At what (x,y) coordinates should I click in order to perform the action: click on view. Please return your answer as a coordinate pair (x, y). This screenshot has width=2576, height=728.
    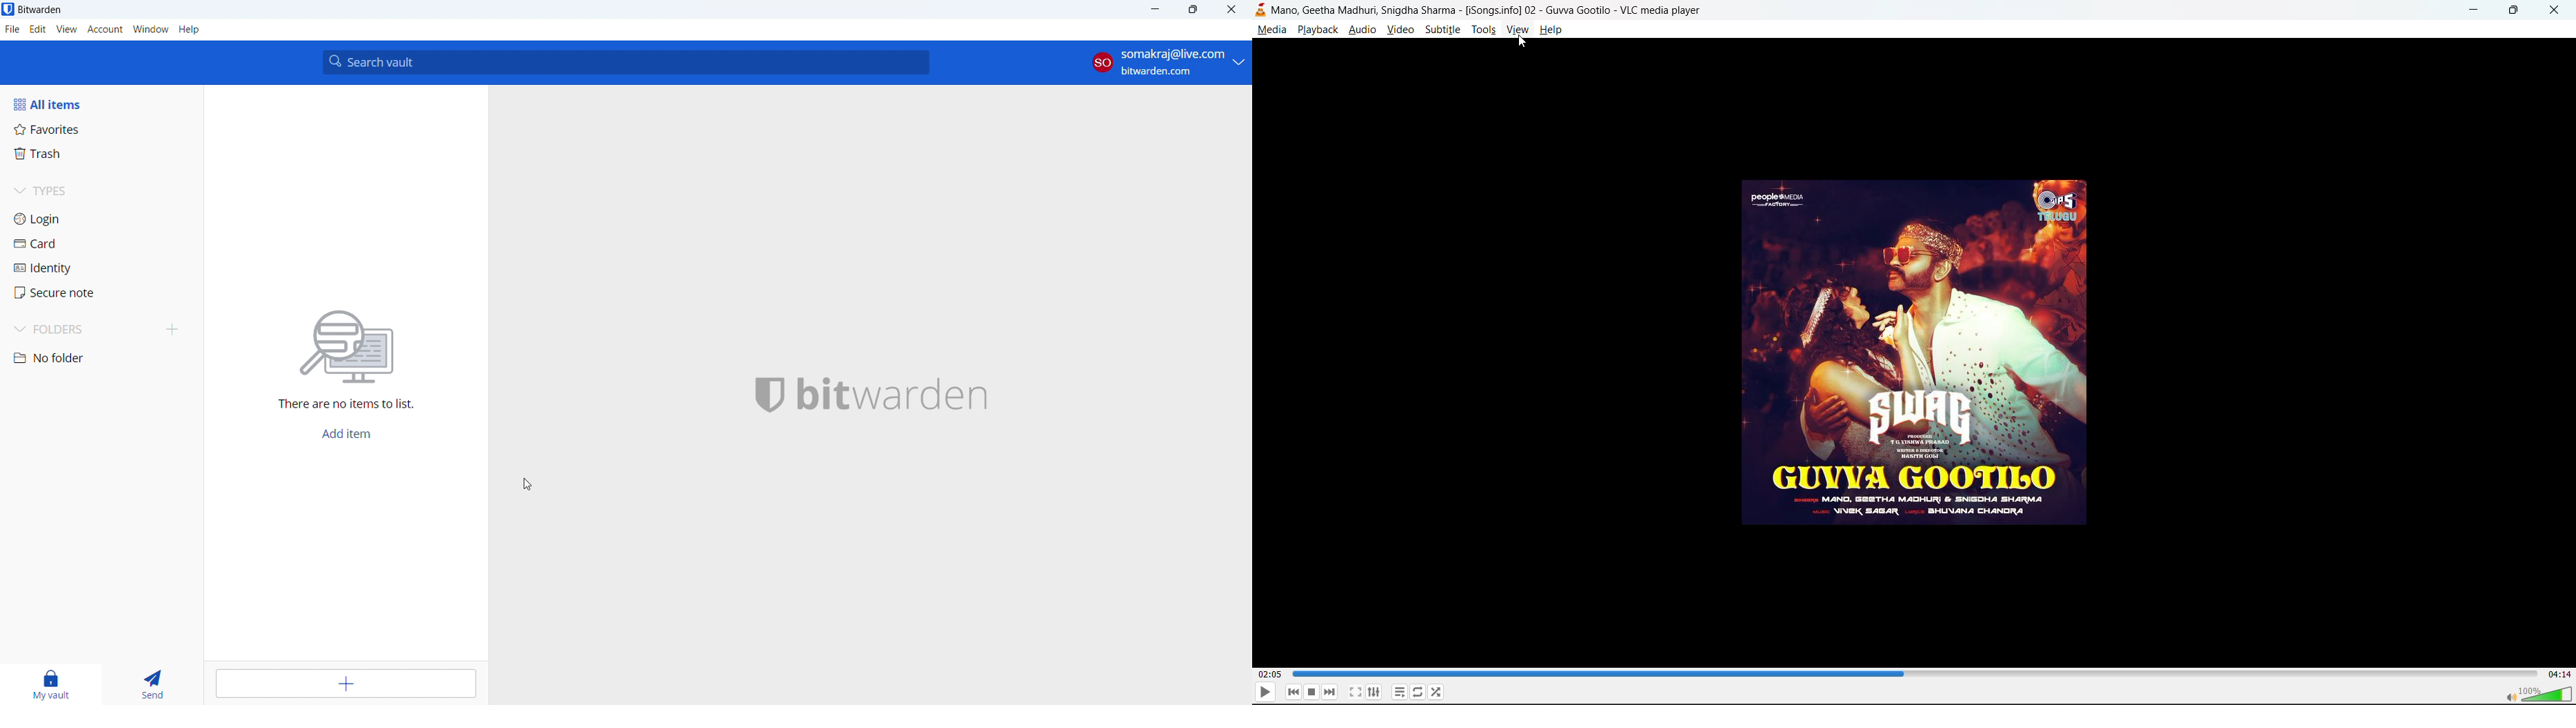
    Looking at the image, I should click on (66, 29).